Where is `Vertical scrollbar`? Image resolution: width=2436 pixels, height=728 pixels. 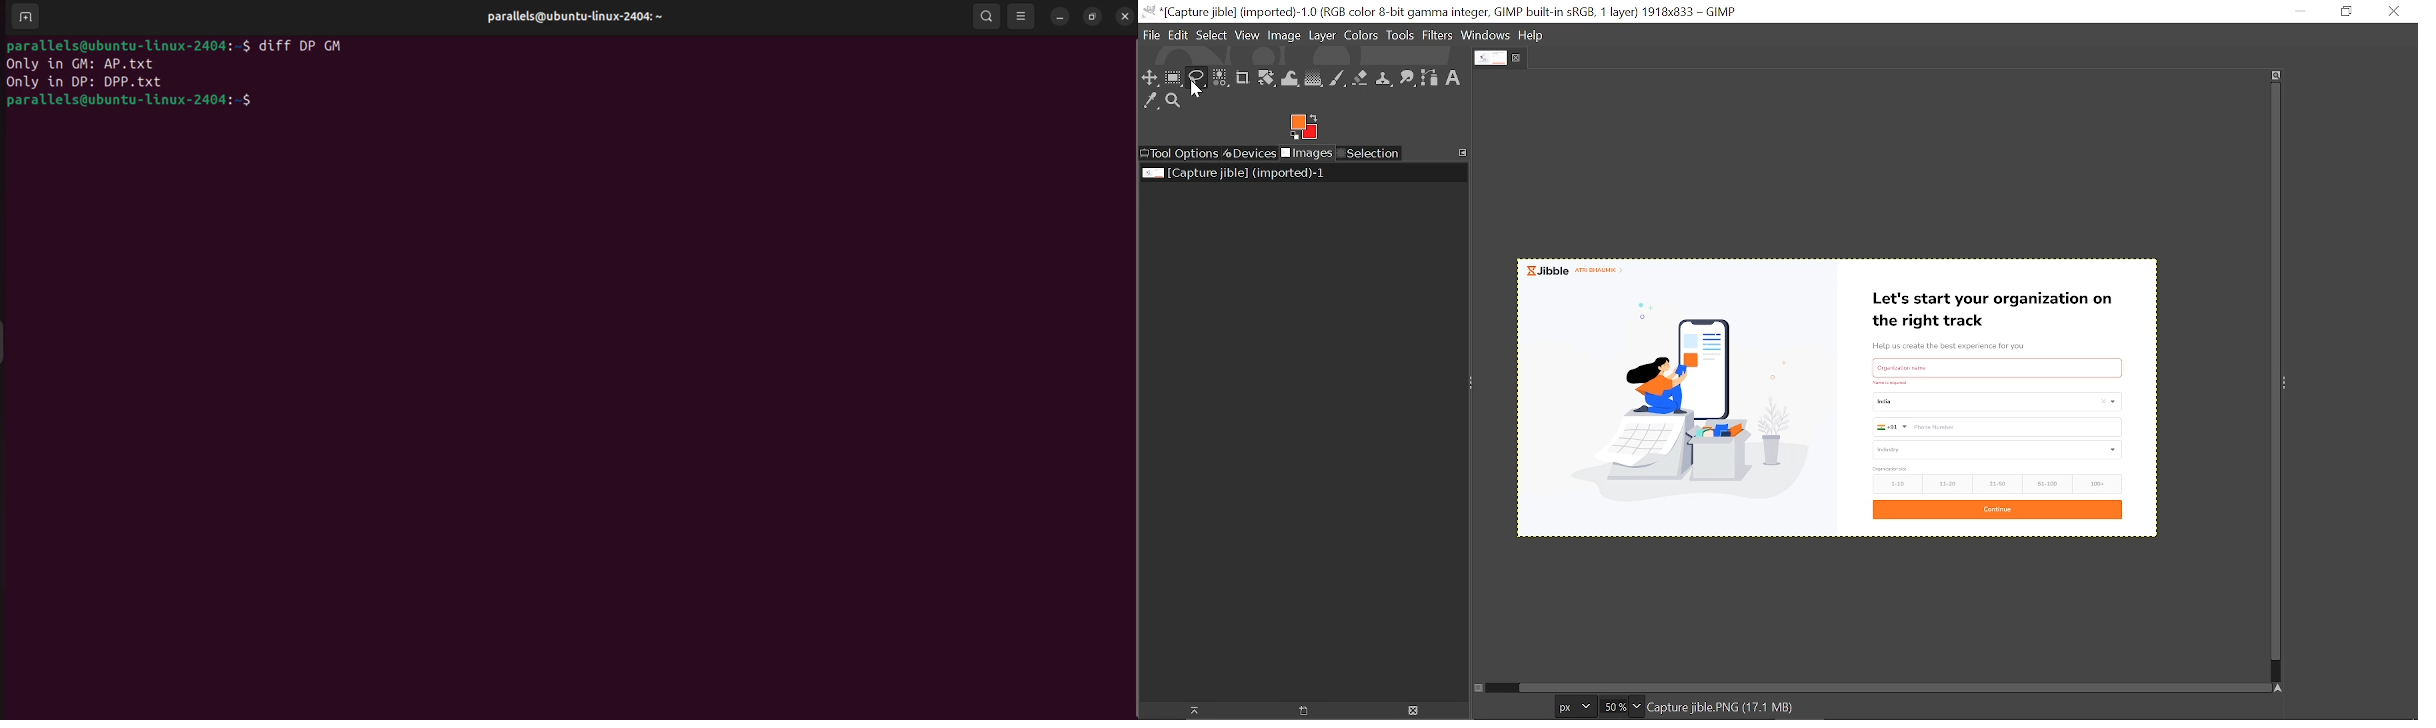 Vertical scrollbar is located at coordinates (2272, 374).